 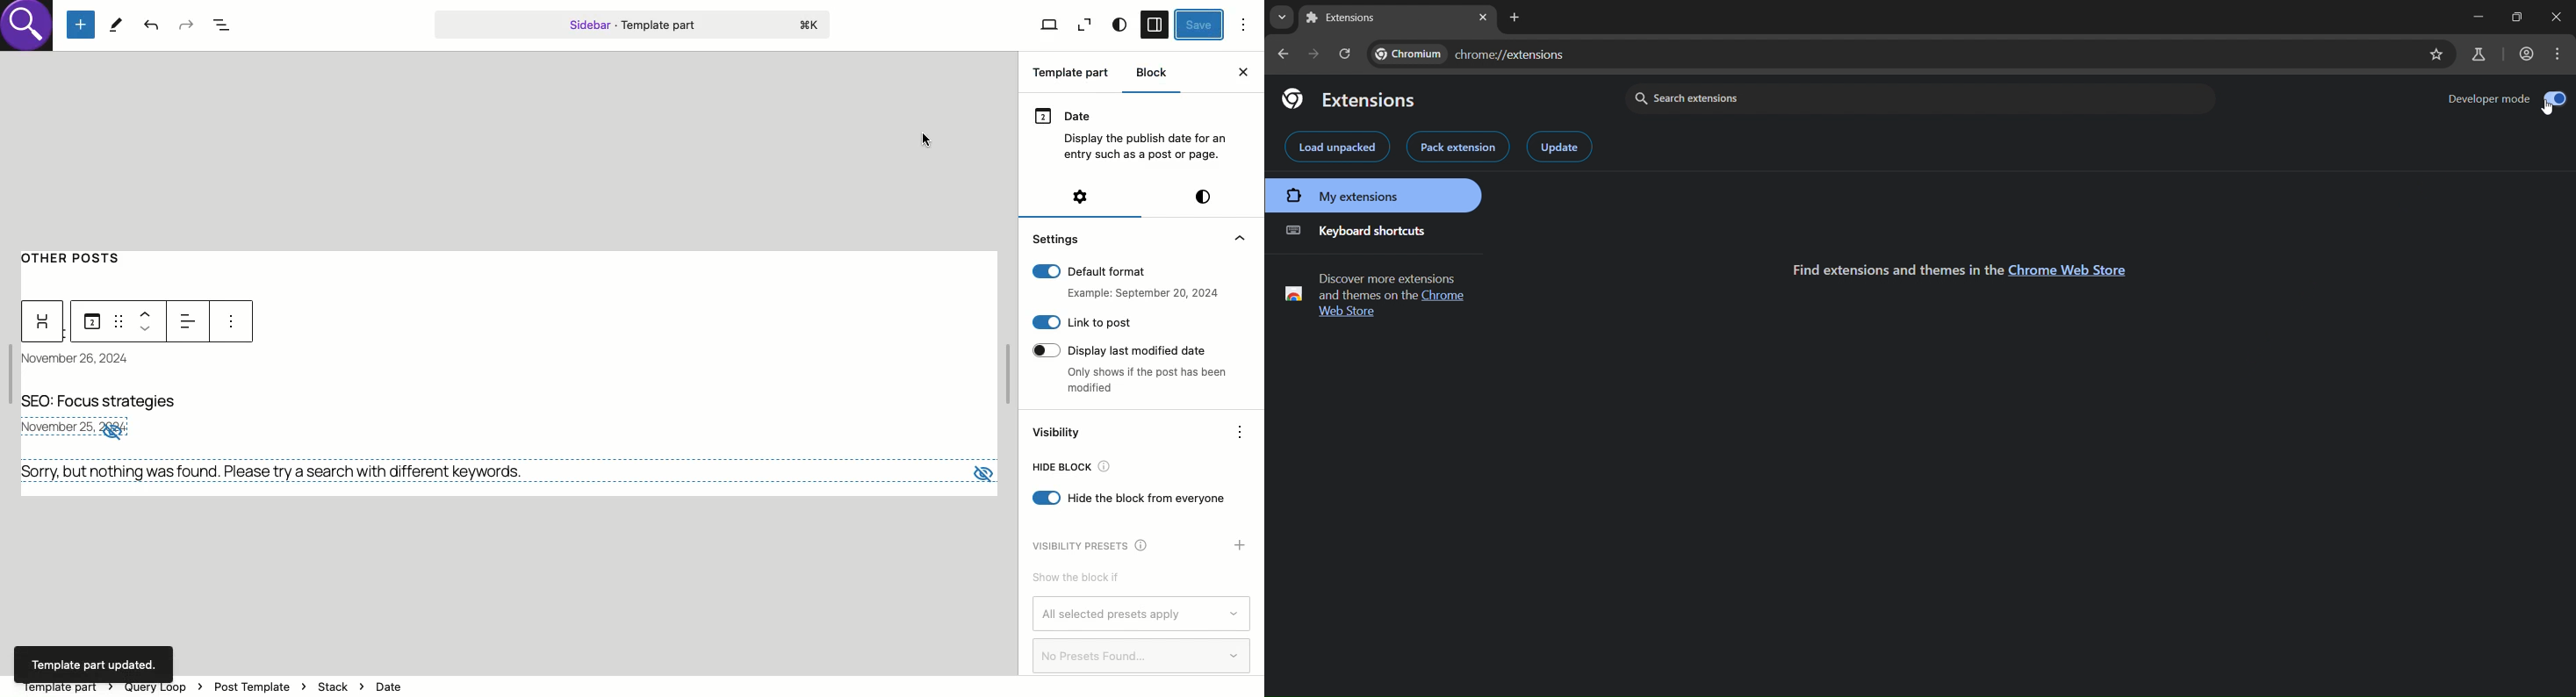 I want to click on and themes on the, so click(x=1366, y=296).